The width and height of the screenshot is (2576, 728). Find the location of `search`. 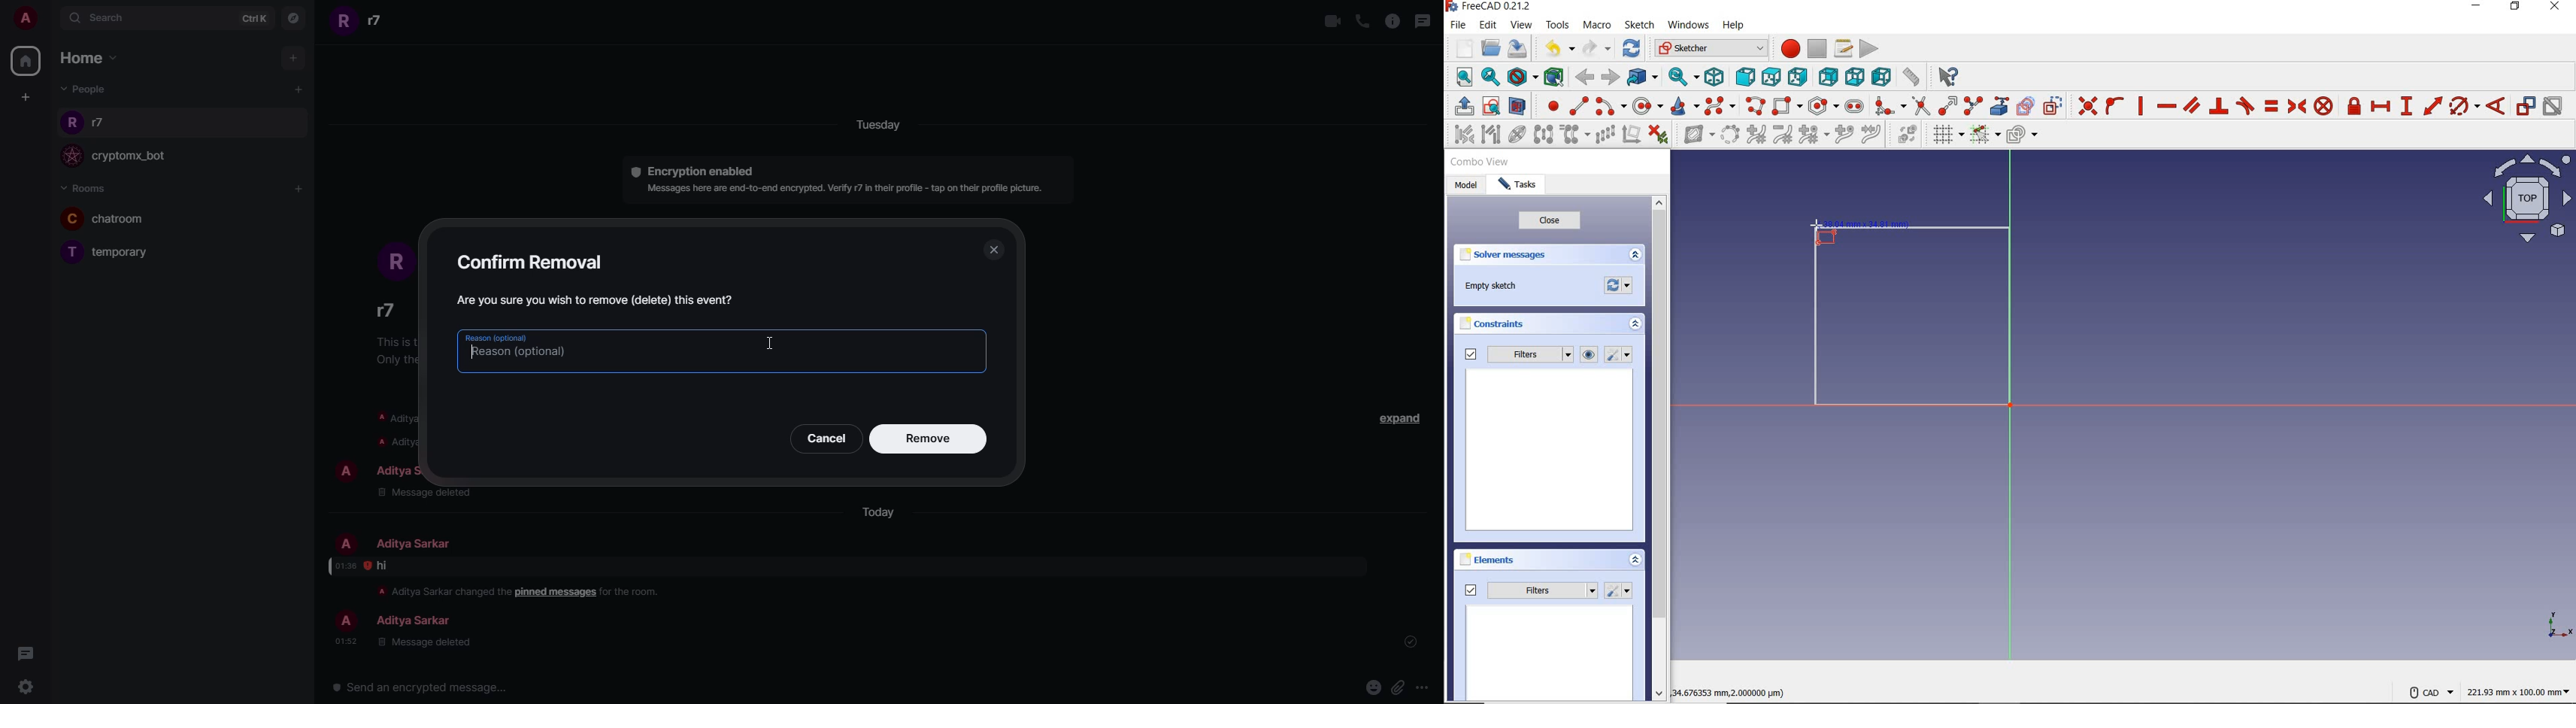

search is located at coordinates (105, 17).